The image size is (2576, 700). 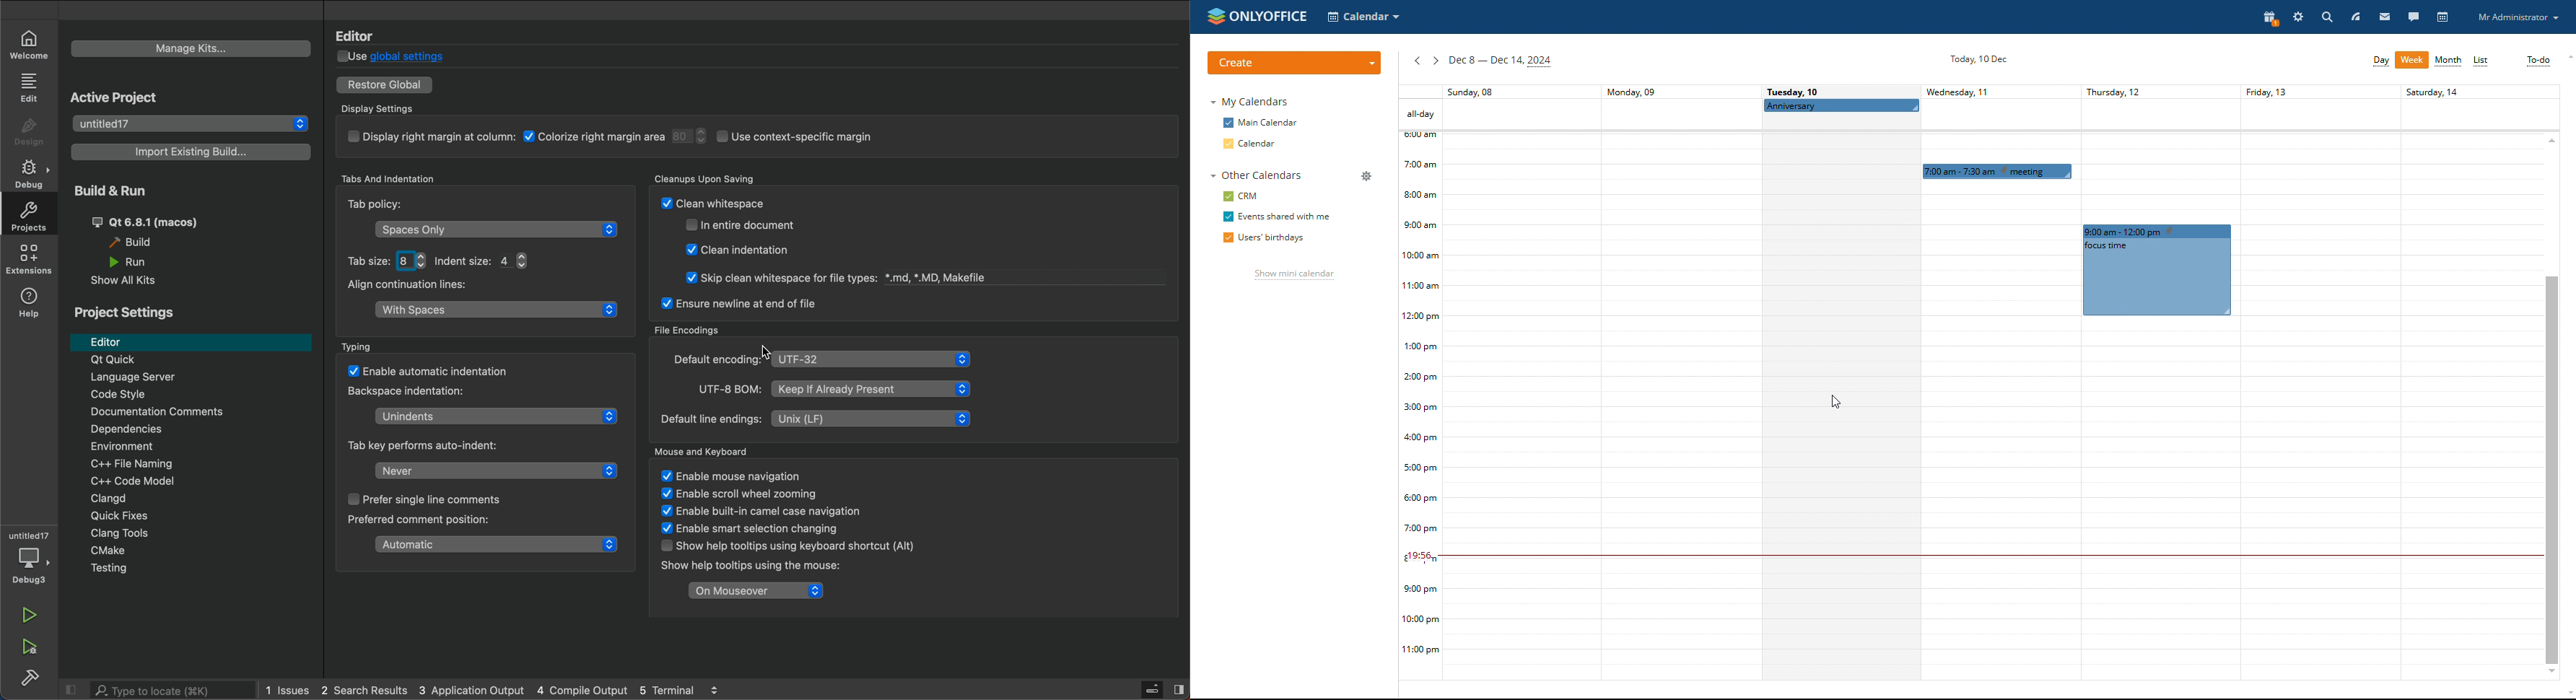 I want to click on Clangd, so click(x=181, y=498).